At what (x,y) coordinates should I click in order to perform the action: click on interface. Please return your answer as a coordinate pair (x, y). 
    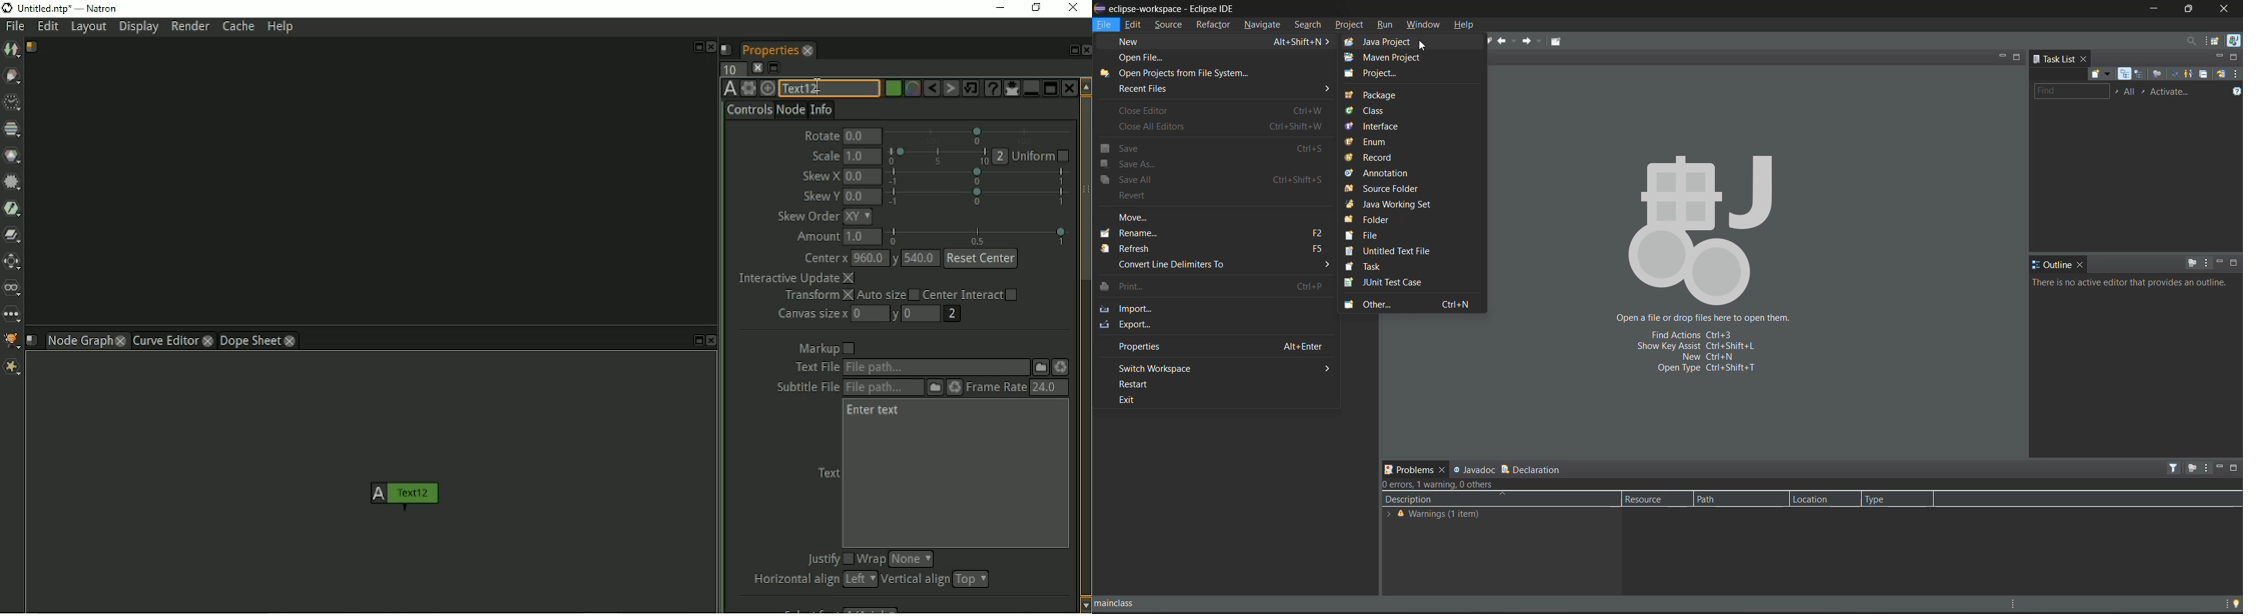
    Looking at the image, I should click on (1383, 125).